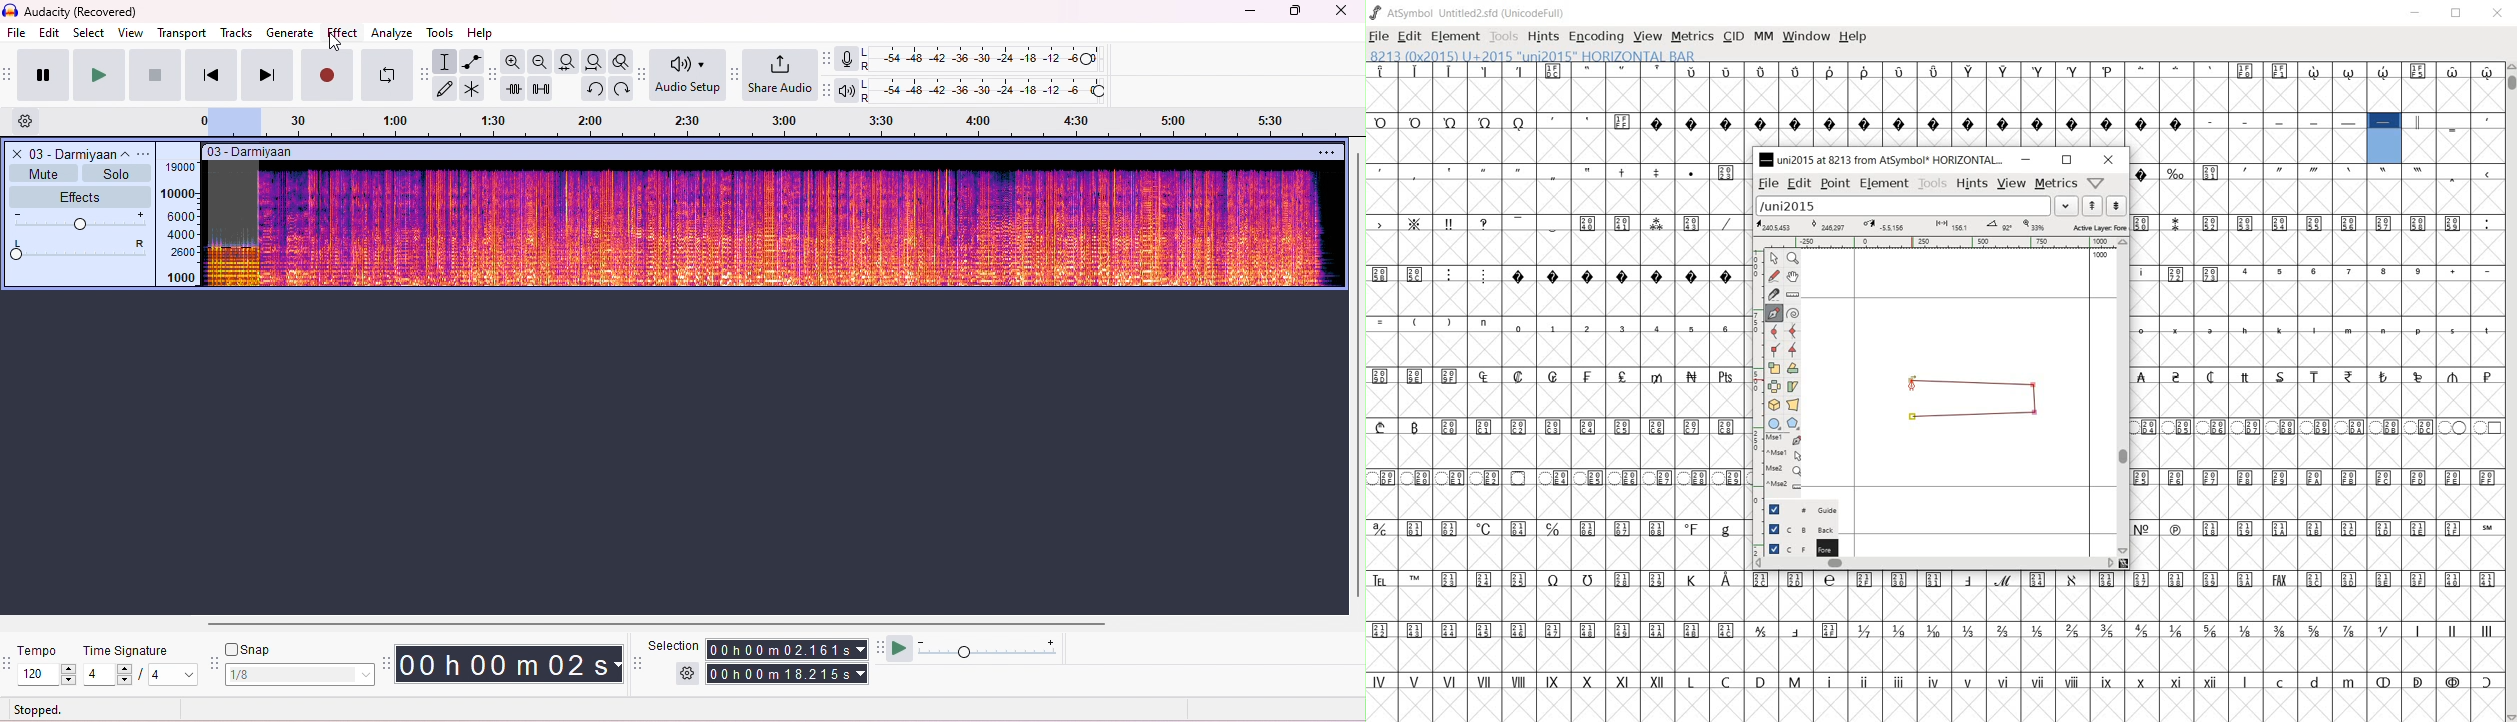 Image resolution: width=2520 pixels, height=728 pixels. Describe the element at coordinates (1774, 368) in the screenshot. I see `scale the selection` at that location.